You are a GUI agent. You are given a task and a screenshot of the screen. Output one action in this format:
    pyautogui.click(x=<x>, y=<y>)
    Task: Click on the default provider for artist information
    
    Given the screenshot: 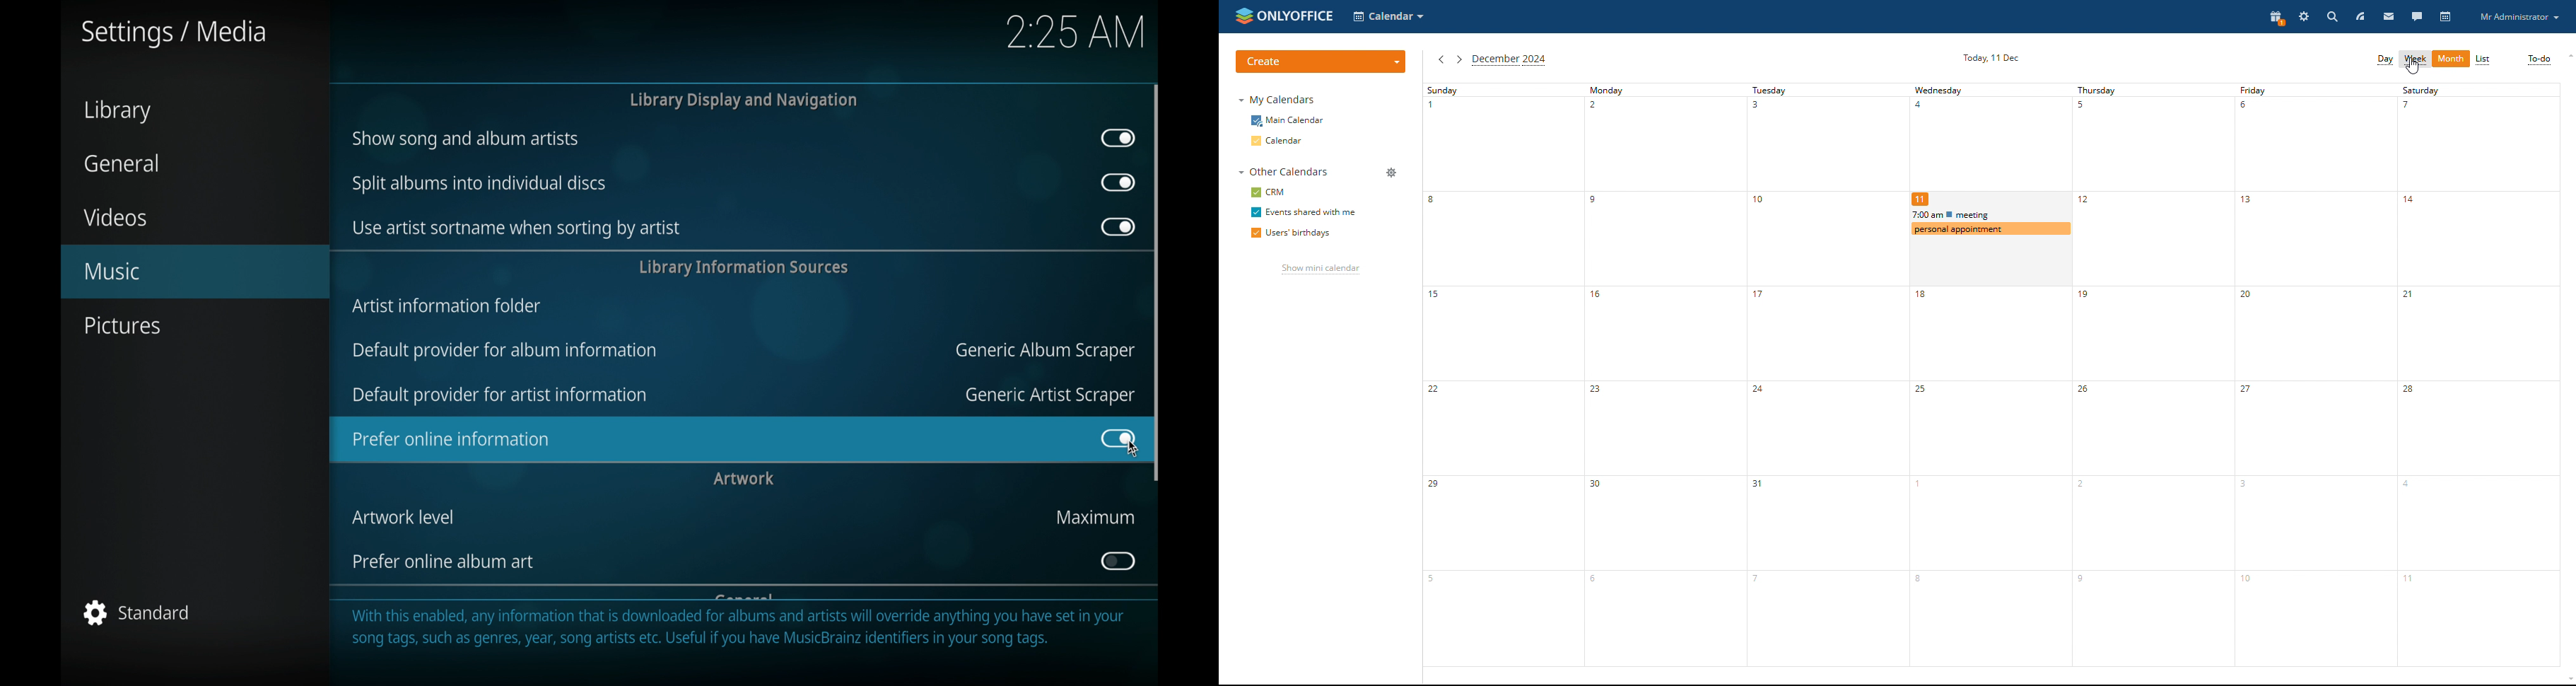 What is the action you would take?
    pyautogui.click(x=500, y=396)
    